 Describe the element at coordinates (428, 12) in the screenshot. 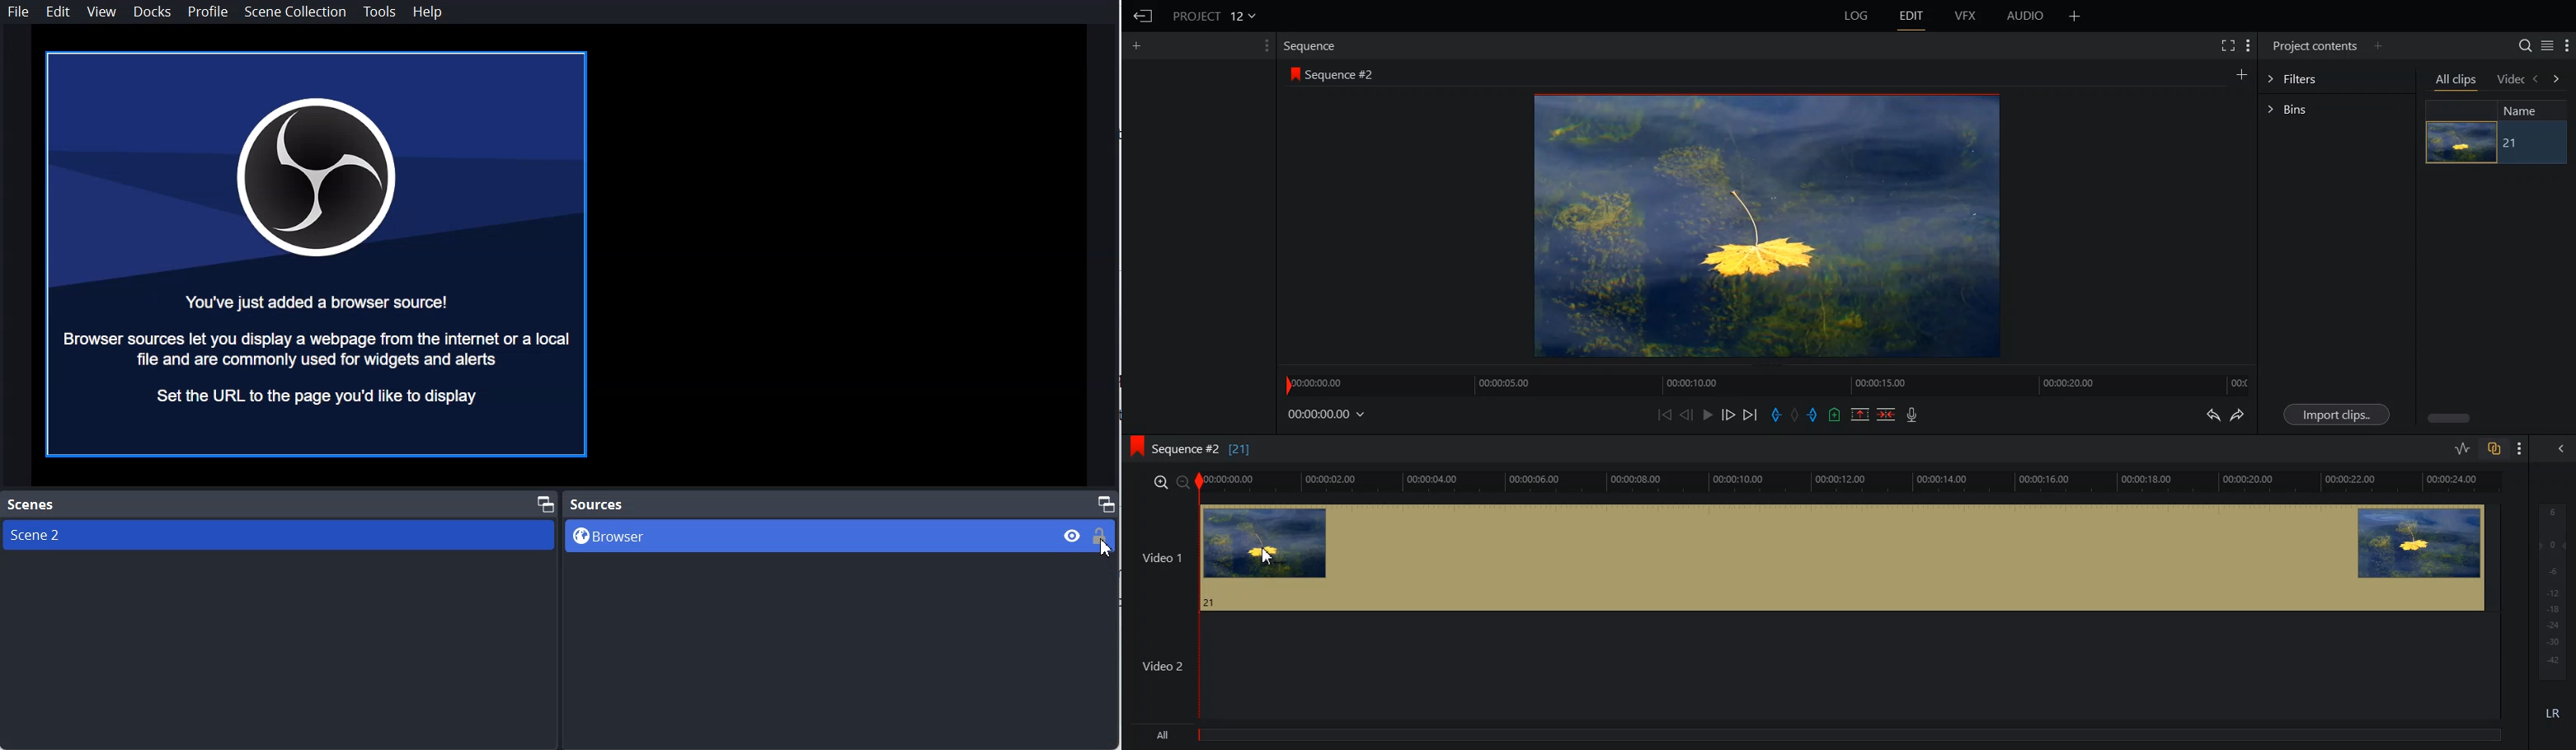

I see `Help` at that location.